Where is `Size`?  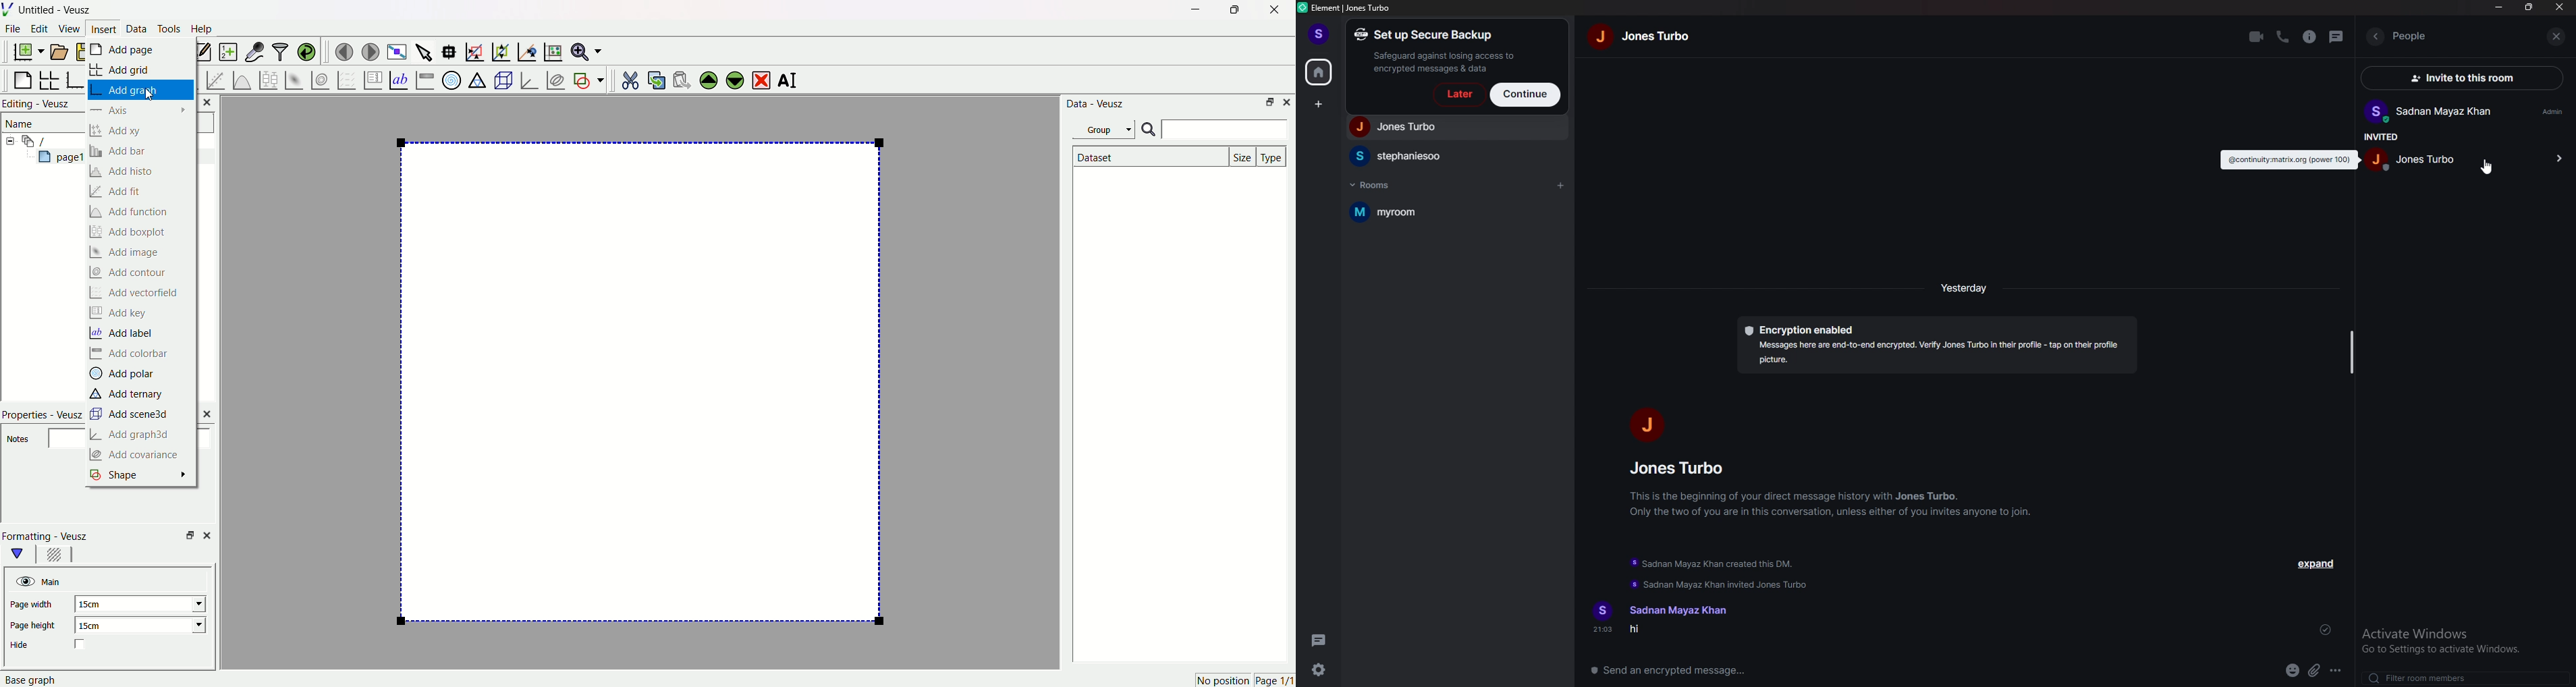 Size is located at coordinates (1244, 156).